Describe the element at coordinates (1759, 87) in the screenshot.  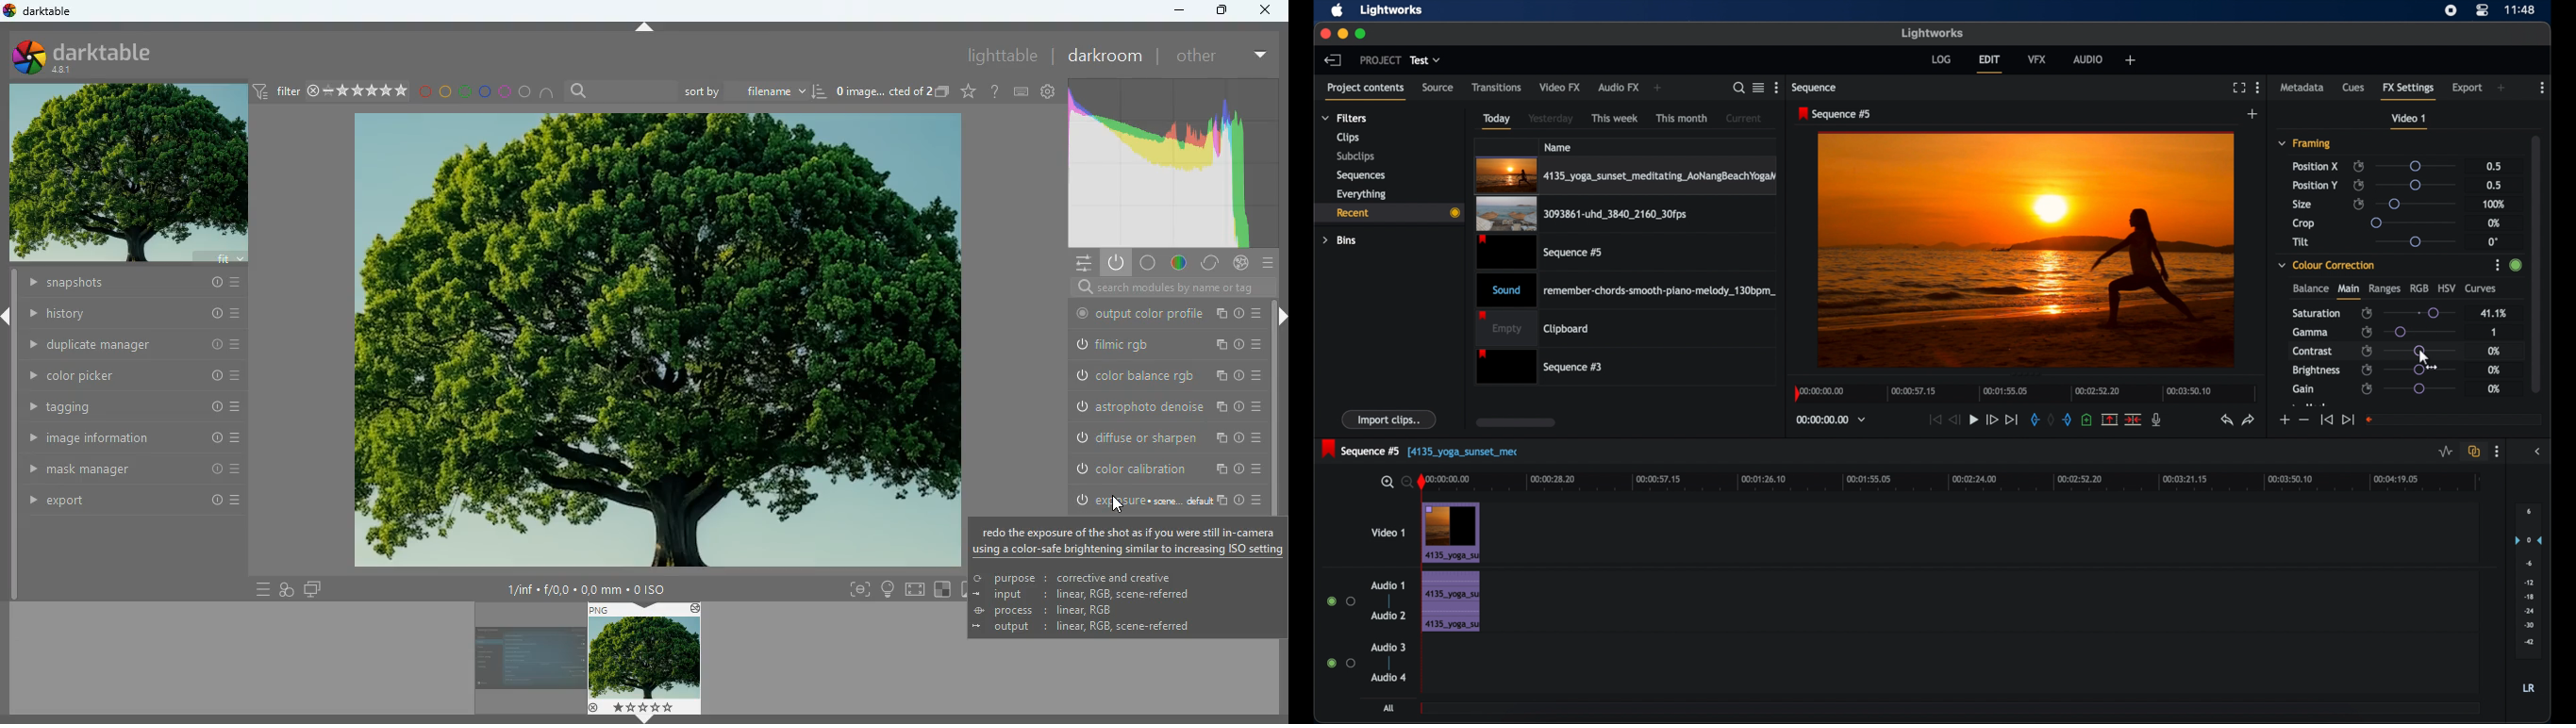
I see `toggle list or tile view` at that location.